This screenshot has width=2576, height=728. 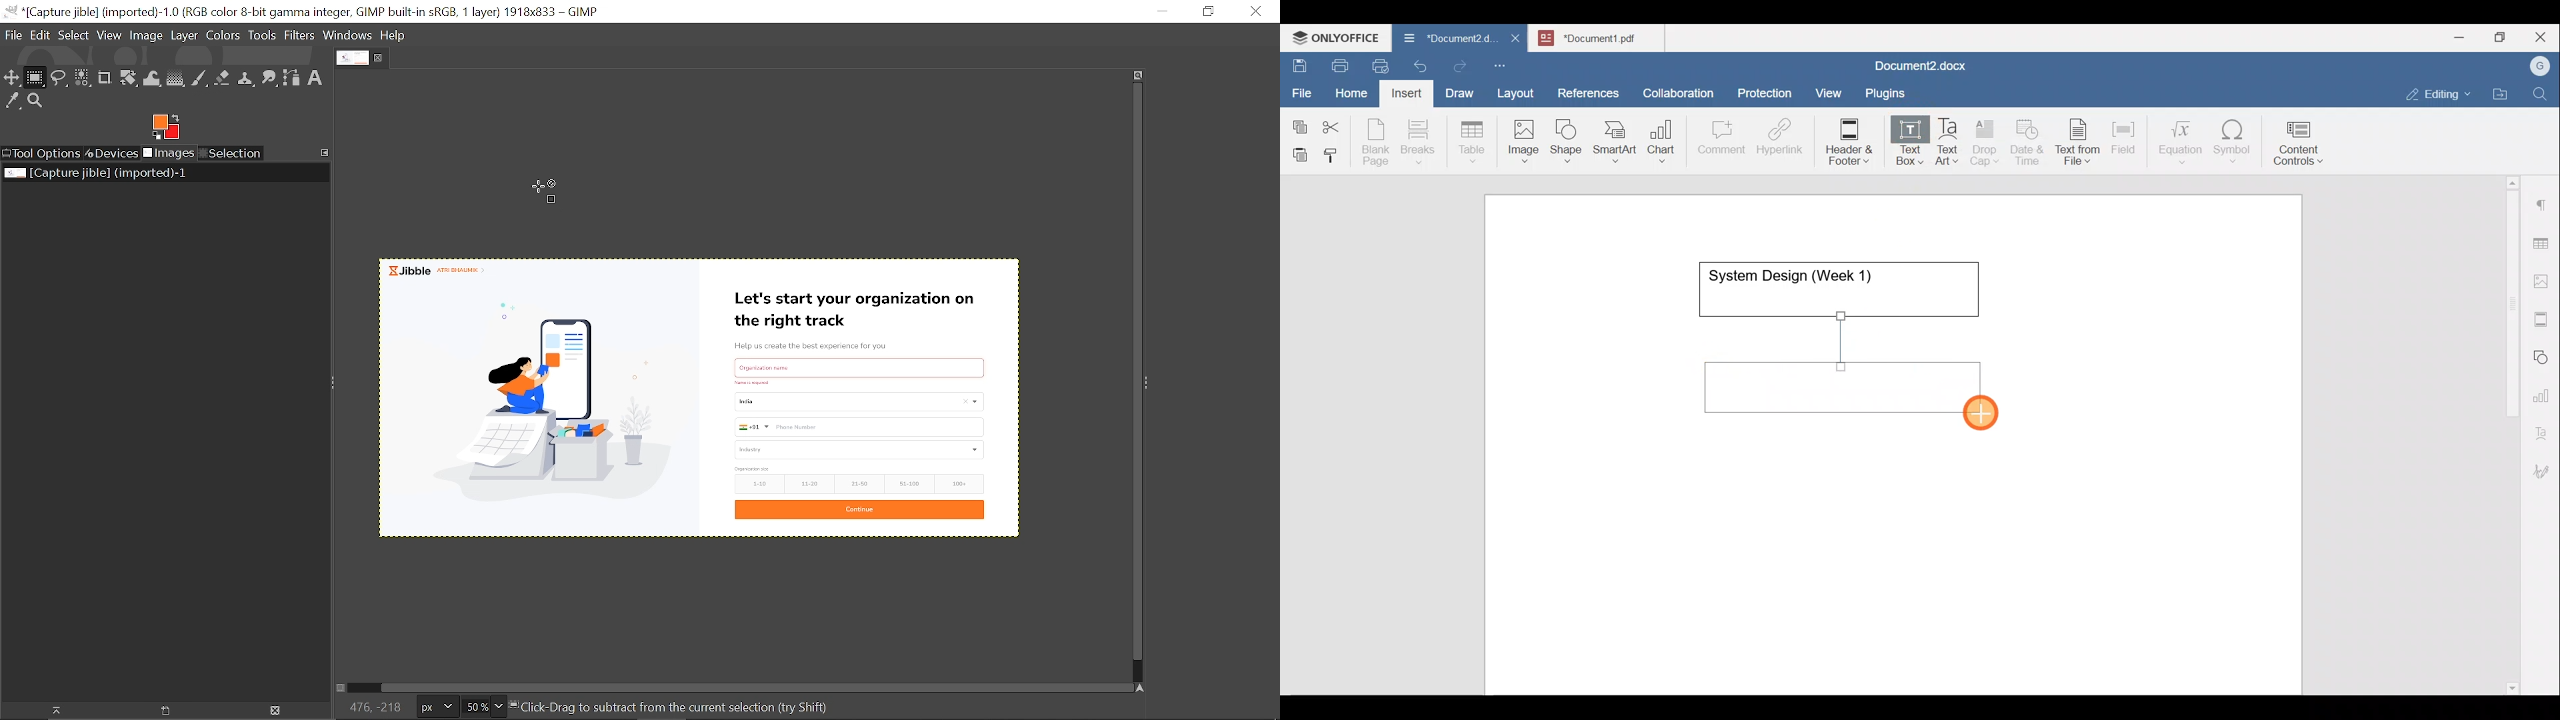 I want to click on Selection, so click(x=230, y=154).